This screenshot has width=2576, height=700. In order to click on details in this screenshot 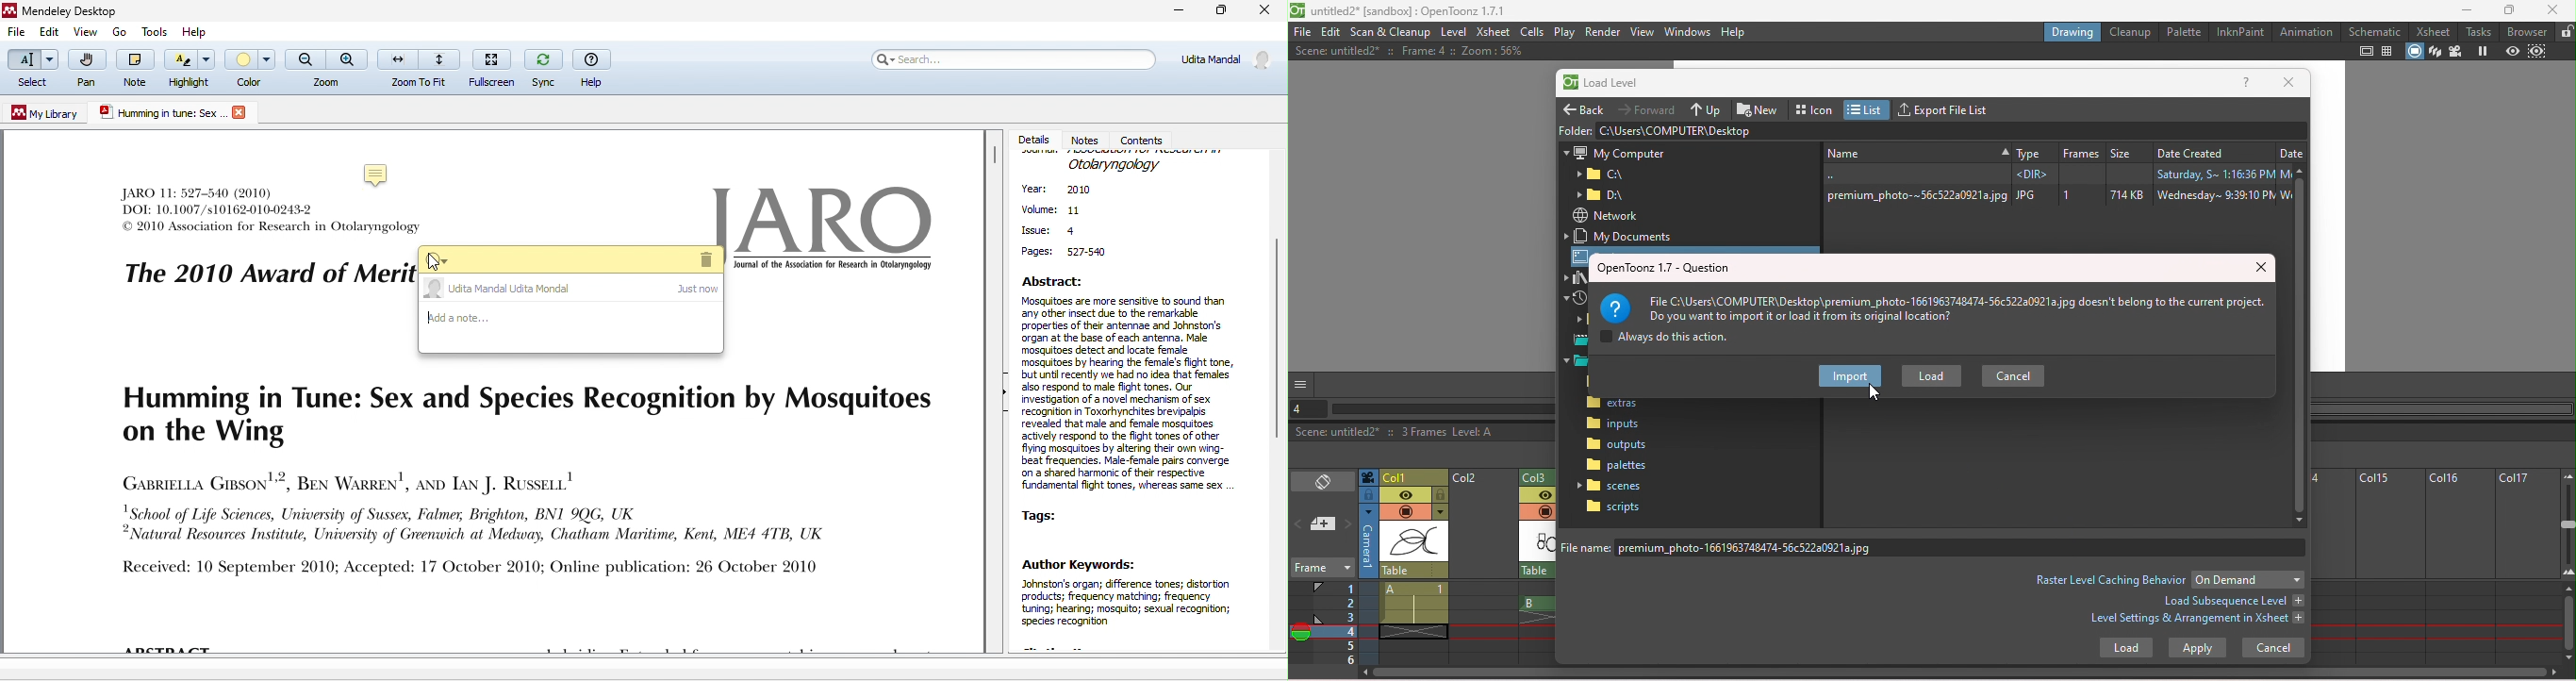, I will do `click(1035, 140)`.